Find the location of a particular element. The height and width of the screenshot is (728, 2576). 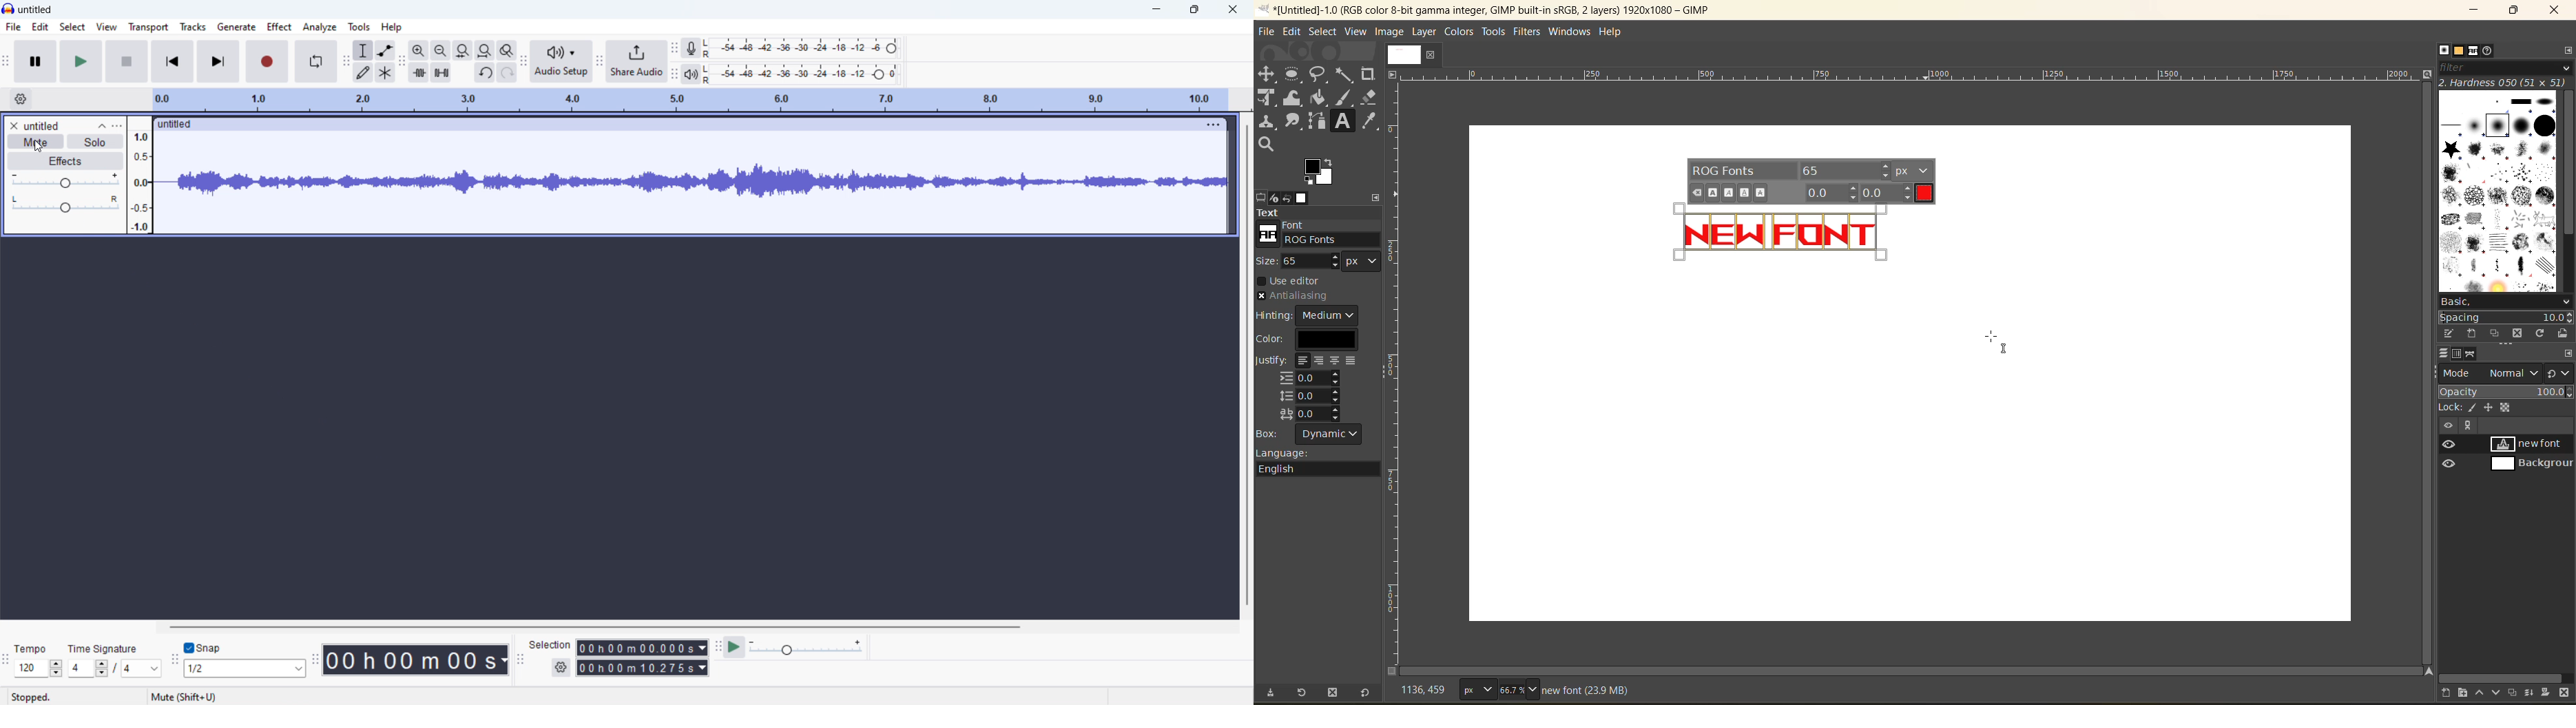

metadata is located at coordinates (1585, 691).